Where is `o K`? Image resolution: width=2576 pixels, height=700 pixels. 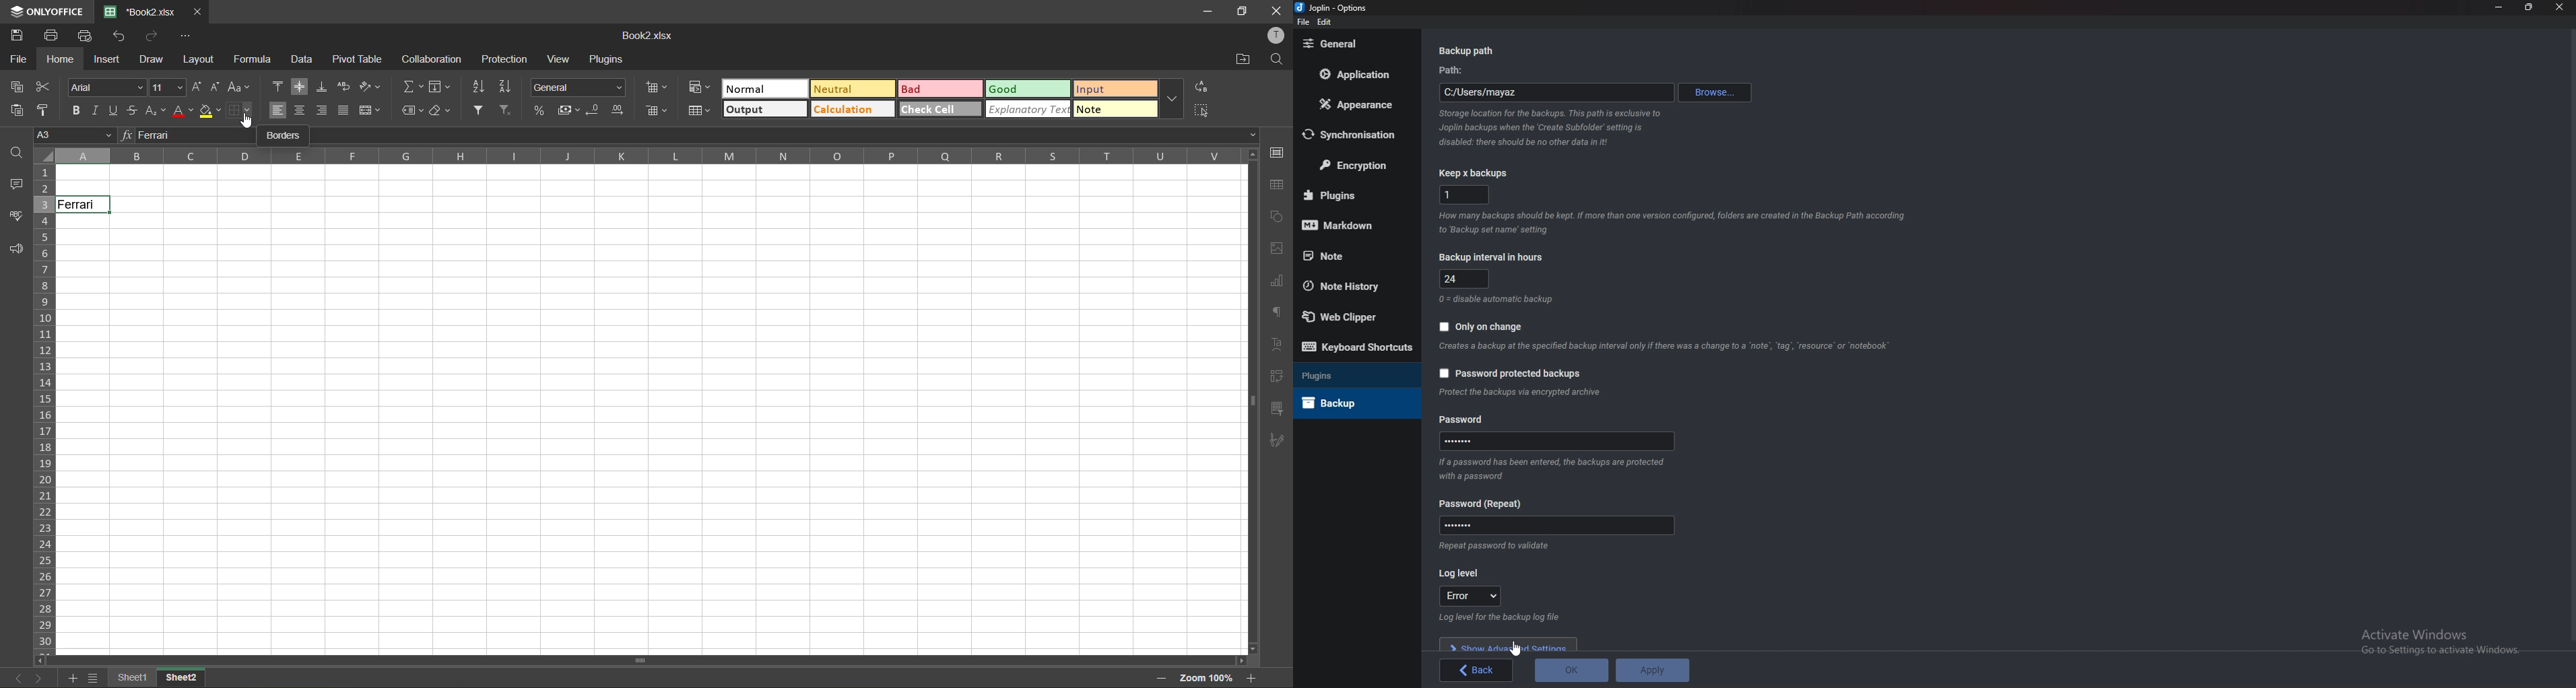
o K is located at coordinates (1573, 671).